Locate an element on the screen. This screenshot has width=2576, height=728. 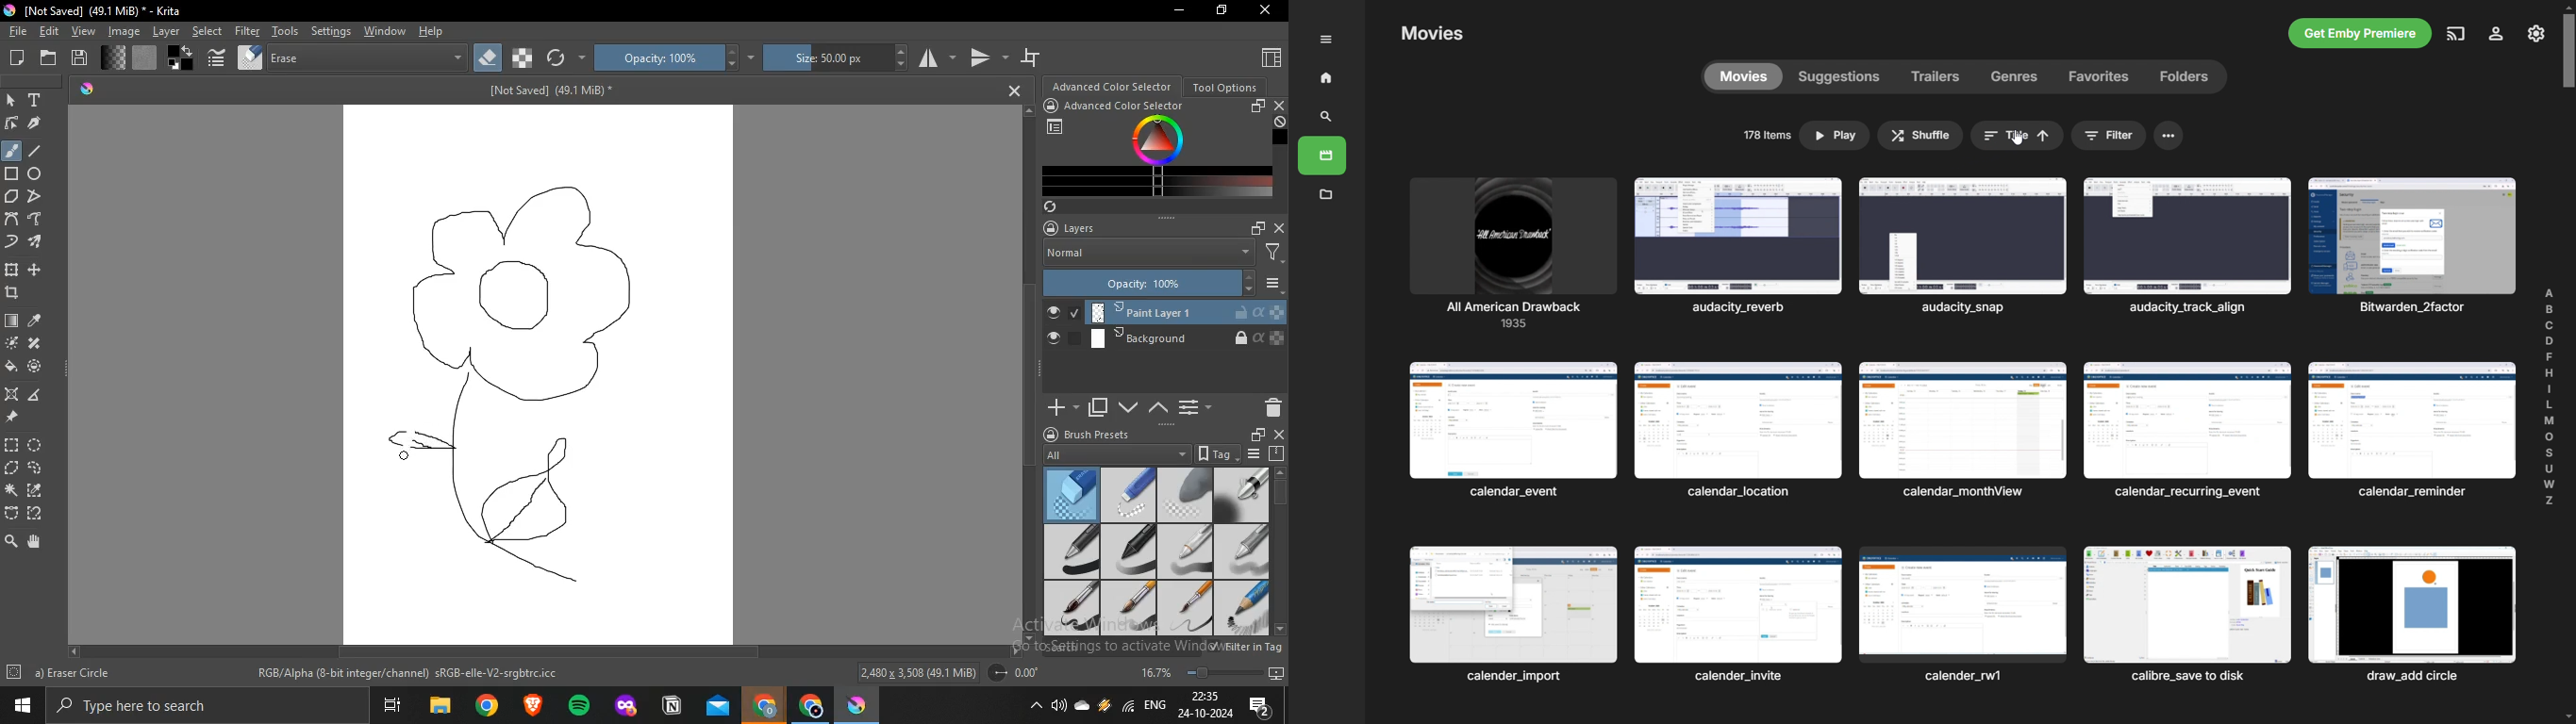
assitant tool is located at coordinates (13, 394).